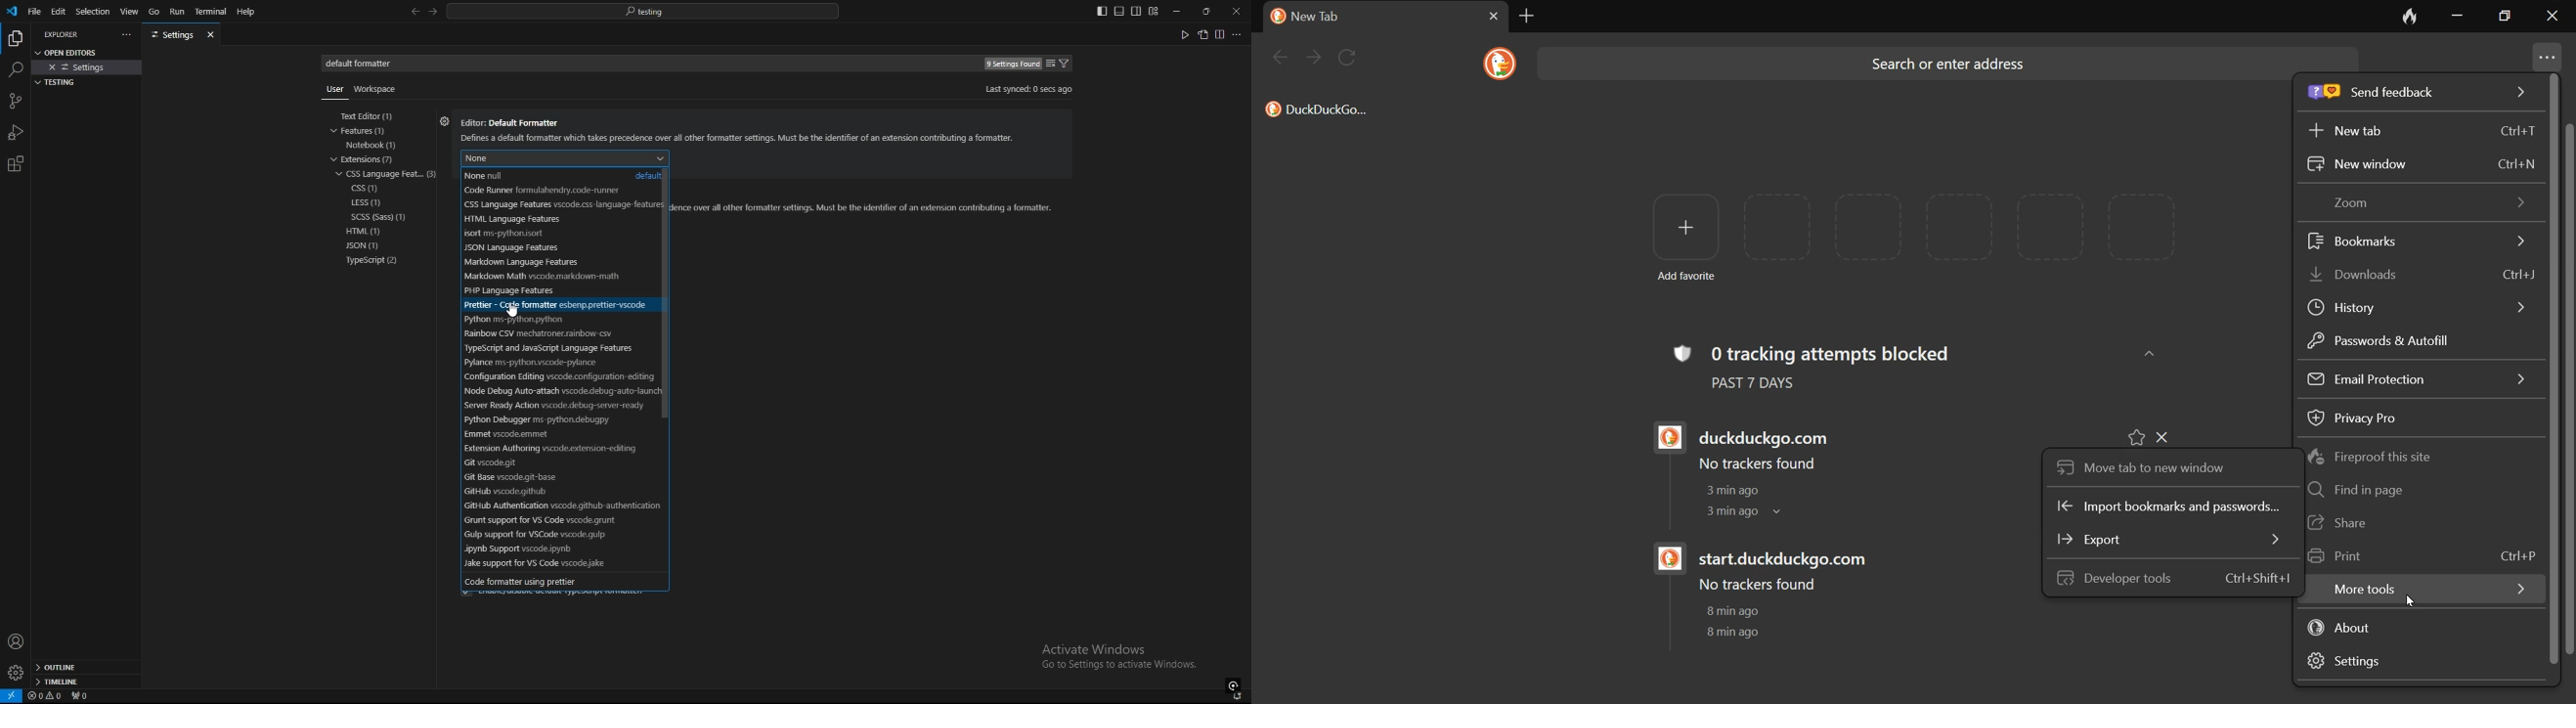  What do you see at coordinates (2422, 205) in the screenshot?
I see `Zoom` at bounding box center [2422, 205].